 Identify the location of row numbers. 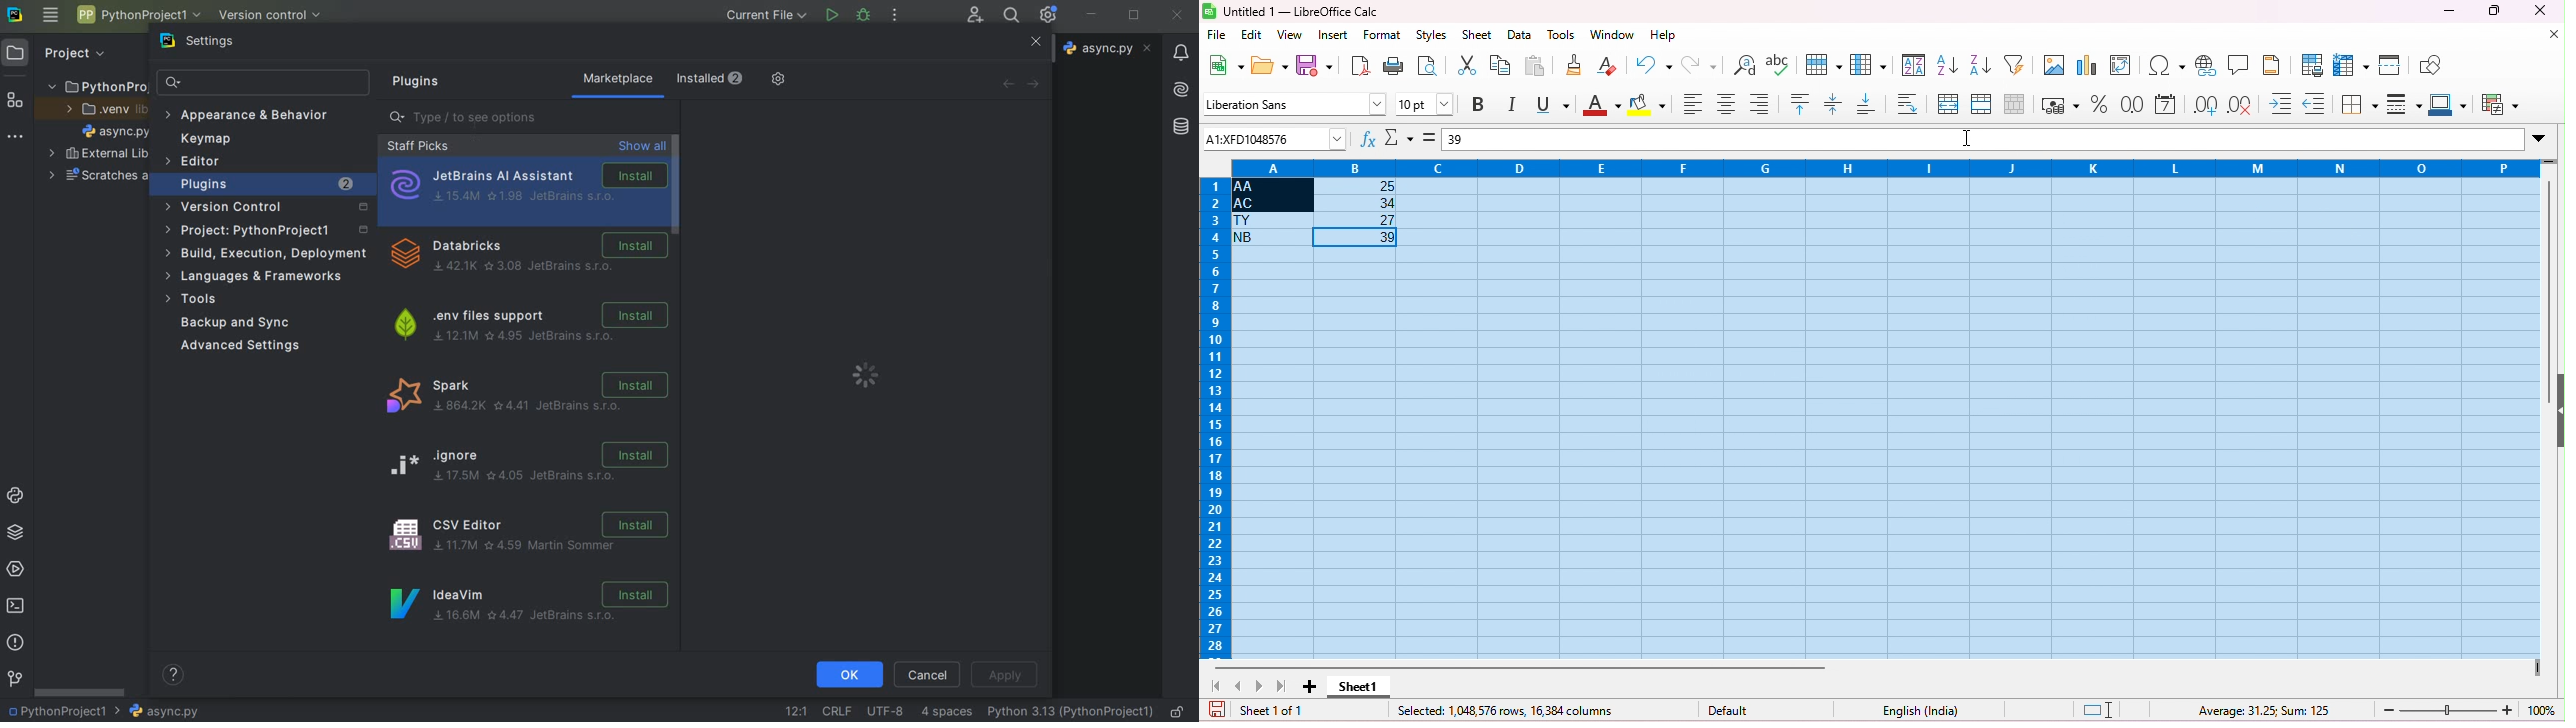
(1213, 419).